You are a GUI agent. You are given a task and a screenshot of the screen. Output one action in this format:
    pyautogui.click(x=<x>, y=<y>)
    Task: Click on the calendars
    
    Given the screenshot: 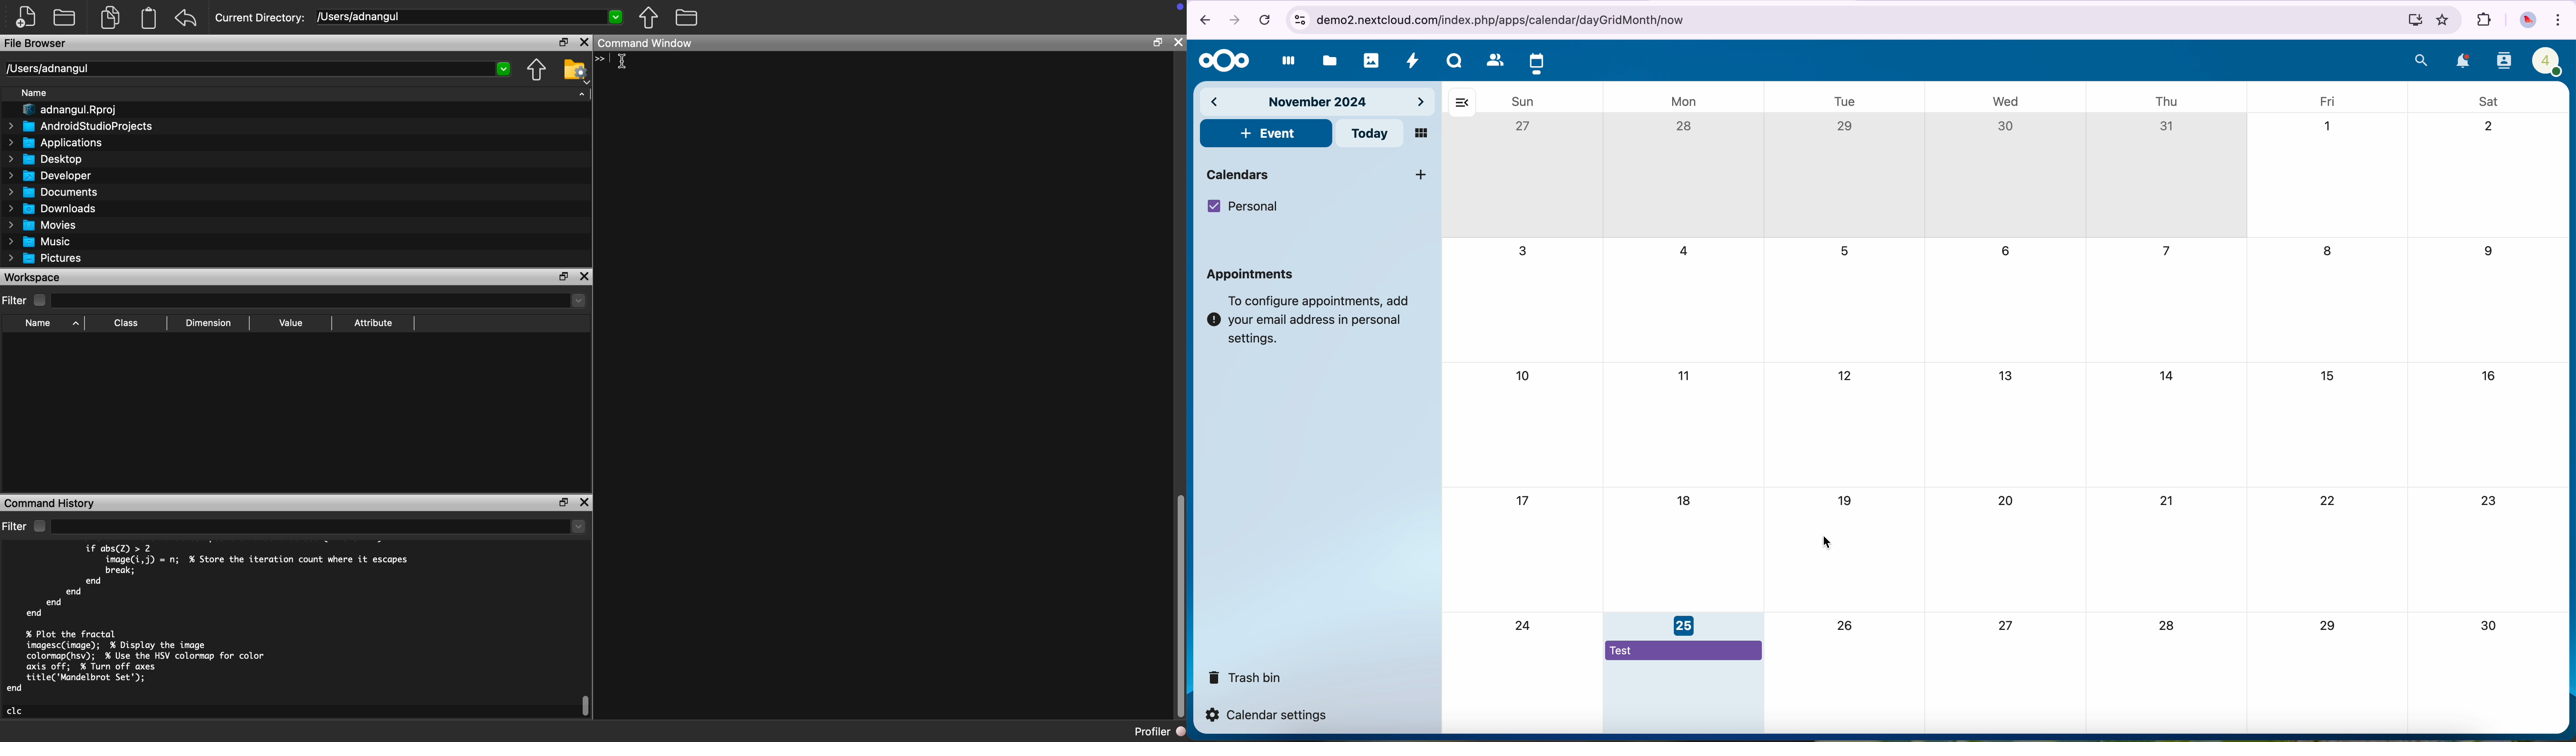 What is the action you would take?
    pyautogui.click(x=1319, y=174)
    